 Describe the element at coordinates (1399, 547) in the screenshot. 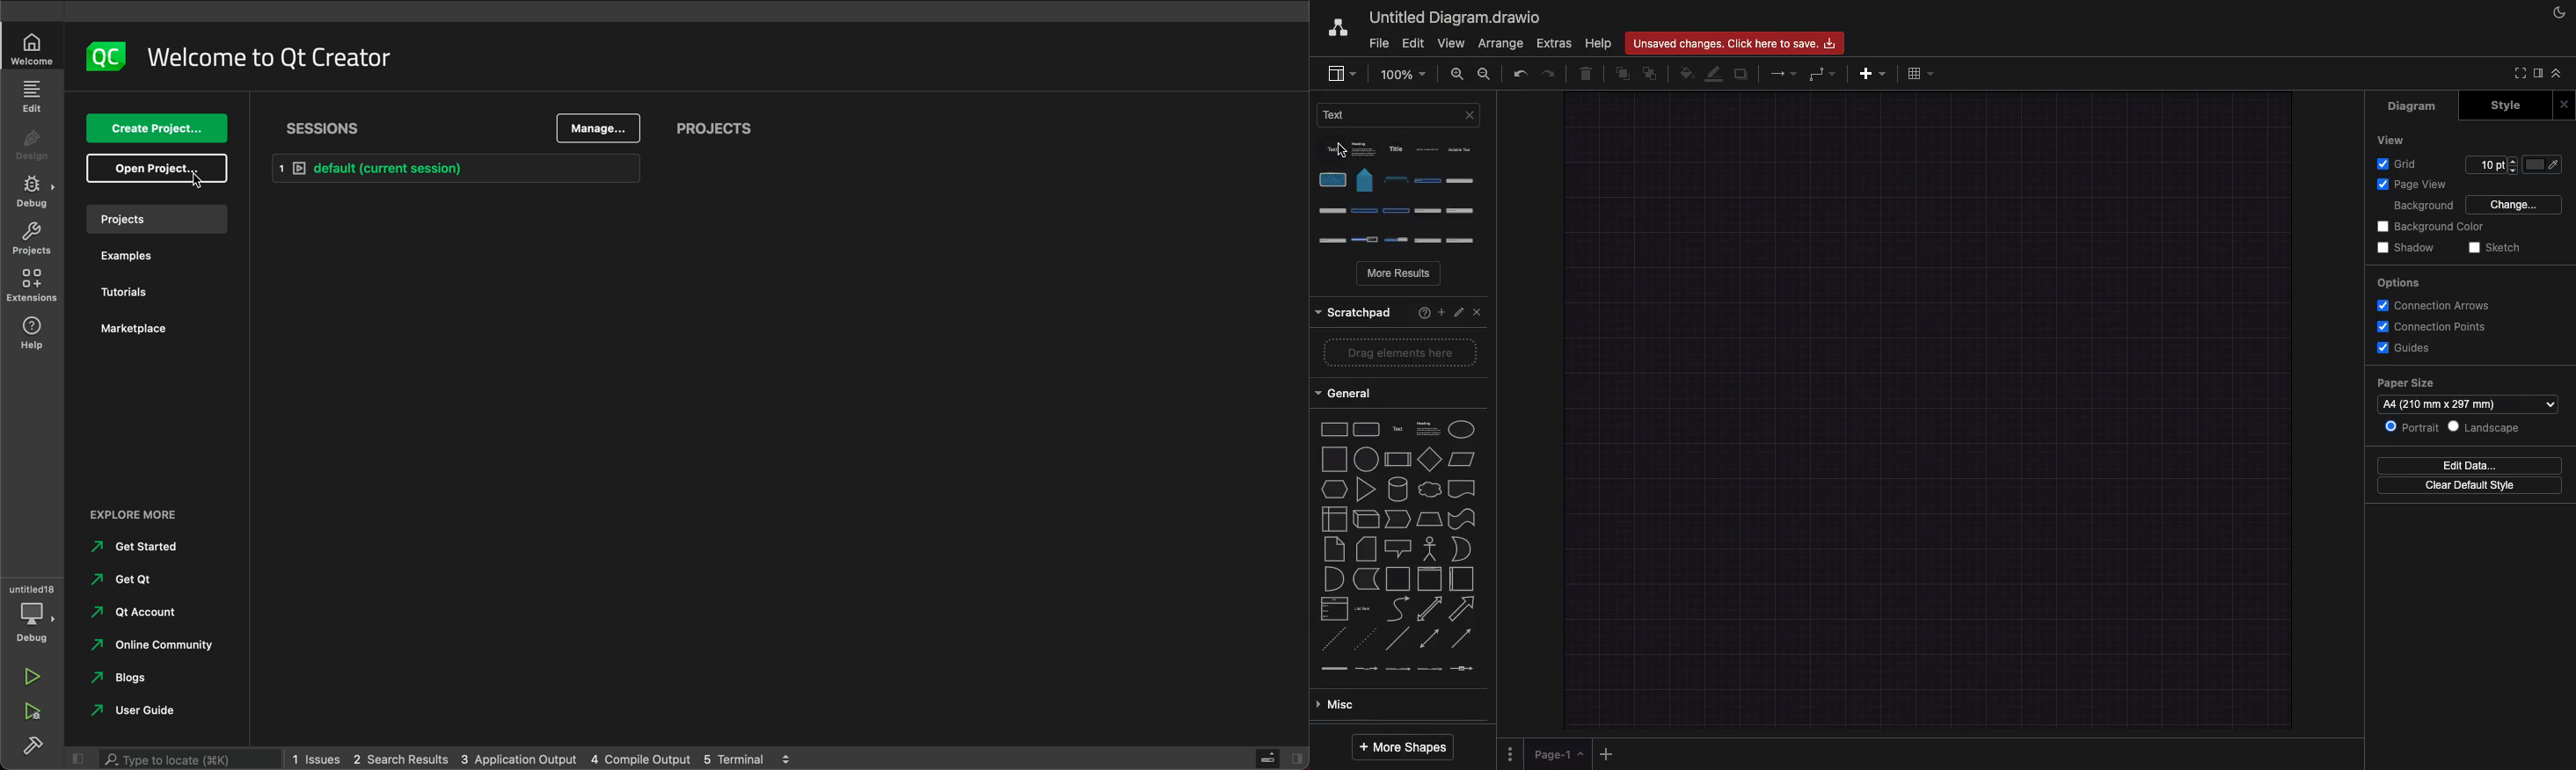

I see `Shapes` at that location.